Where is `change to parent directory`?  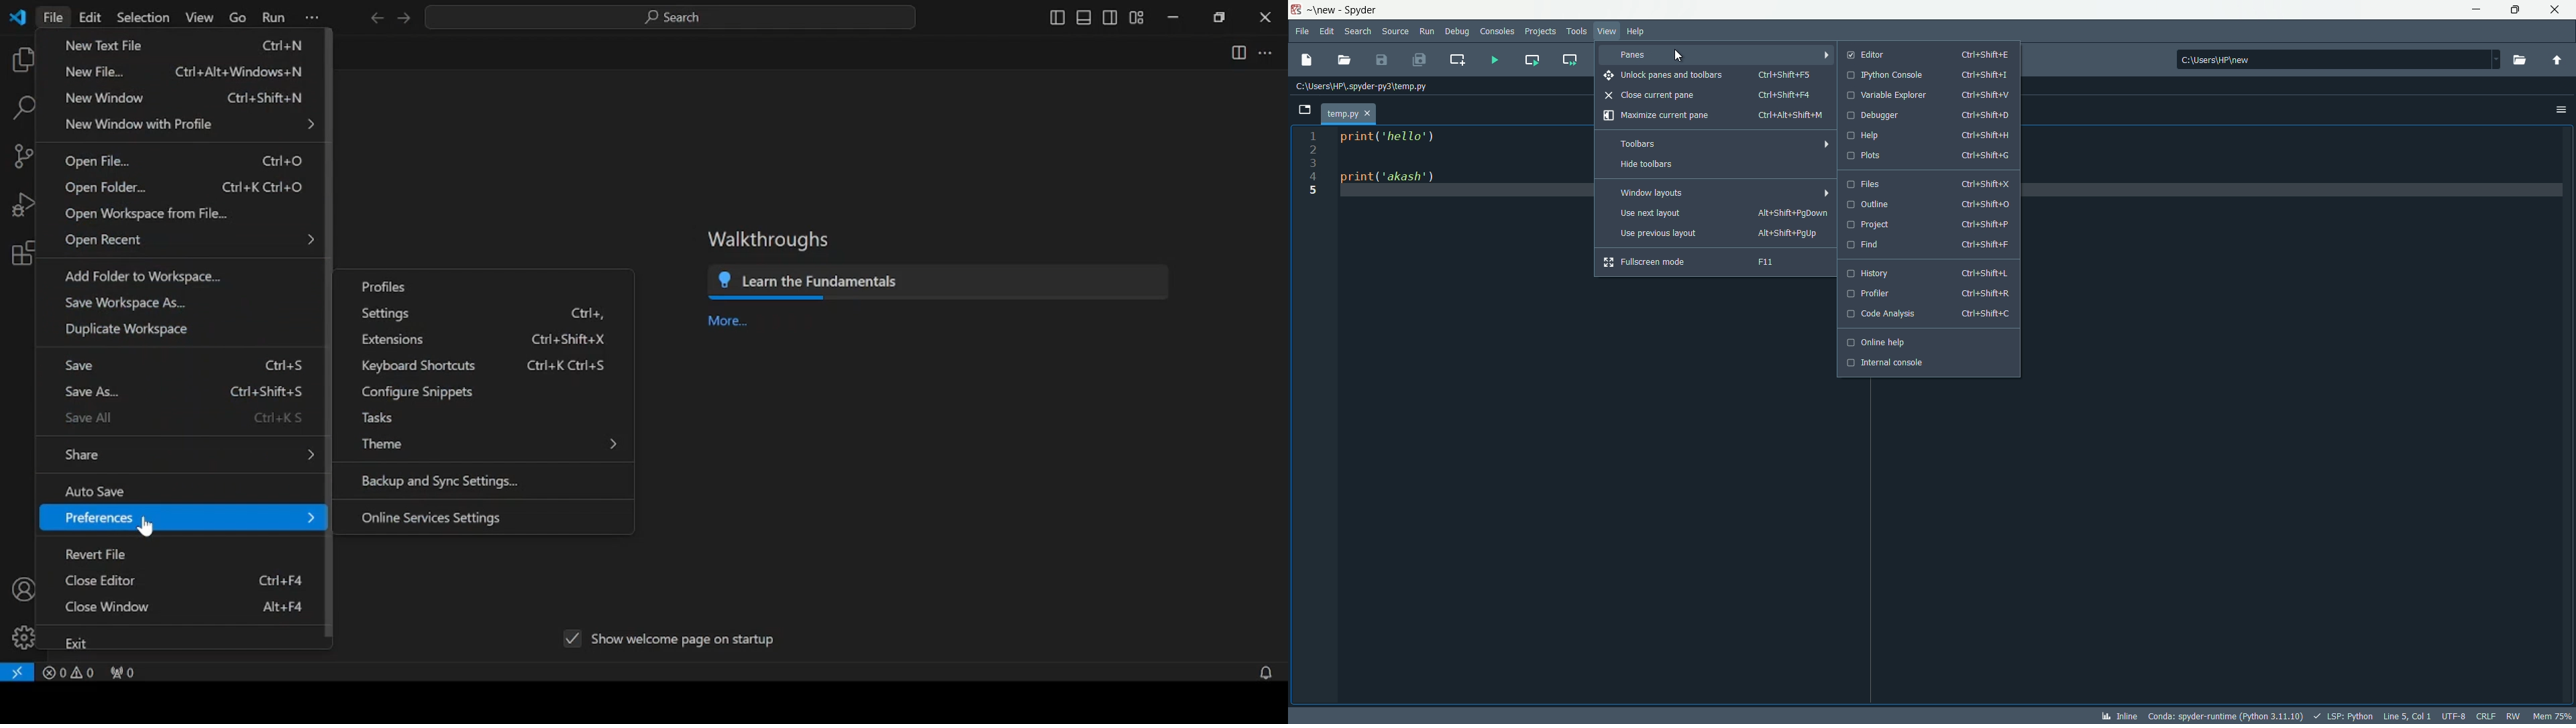 change to parent directory is located at coordinates (2559, 59).